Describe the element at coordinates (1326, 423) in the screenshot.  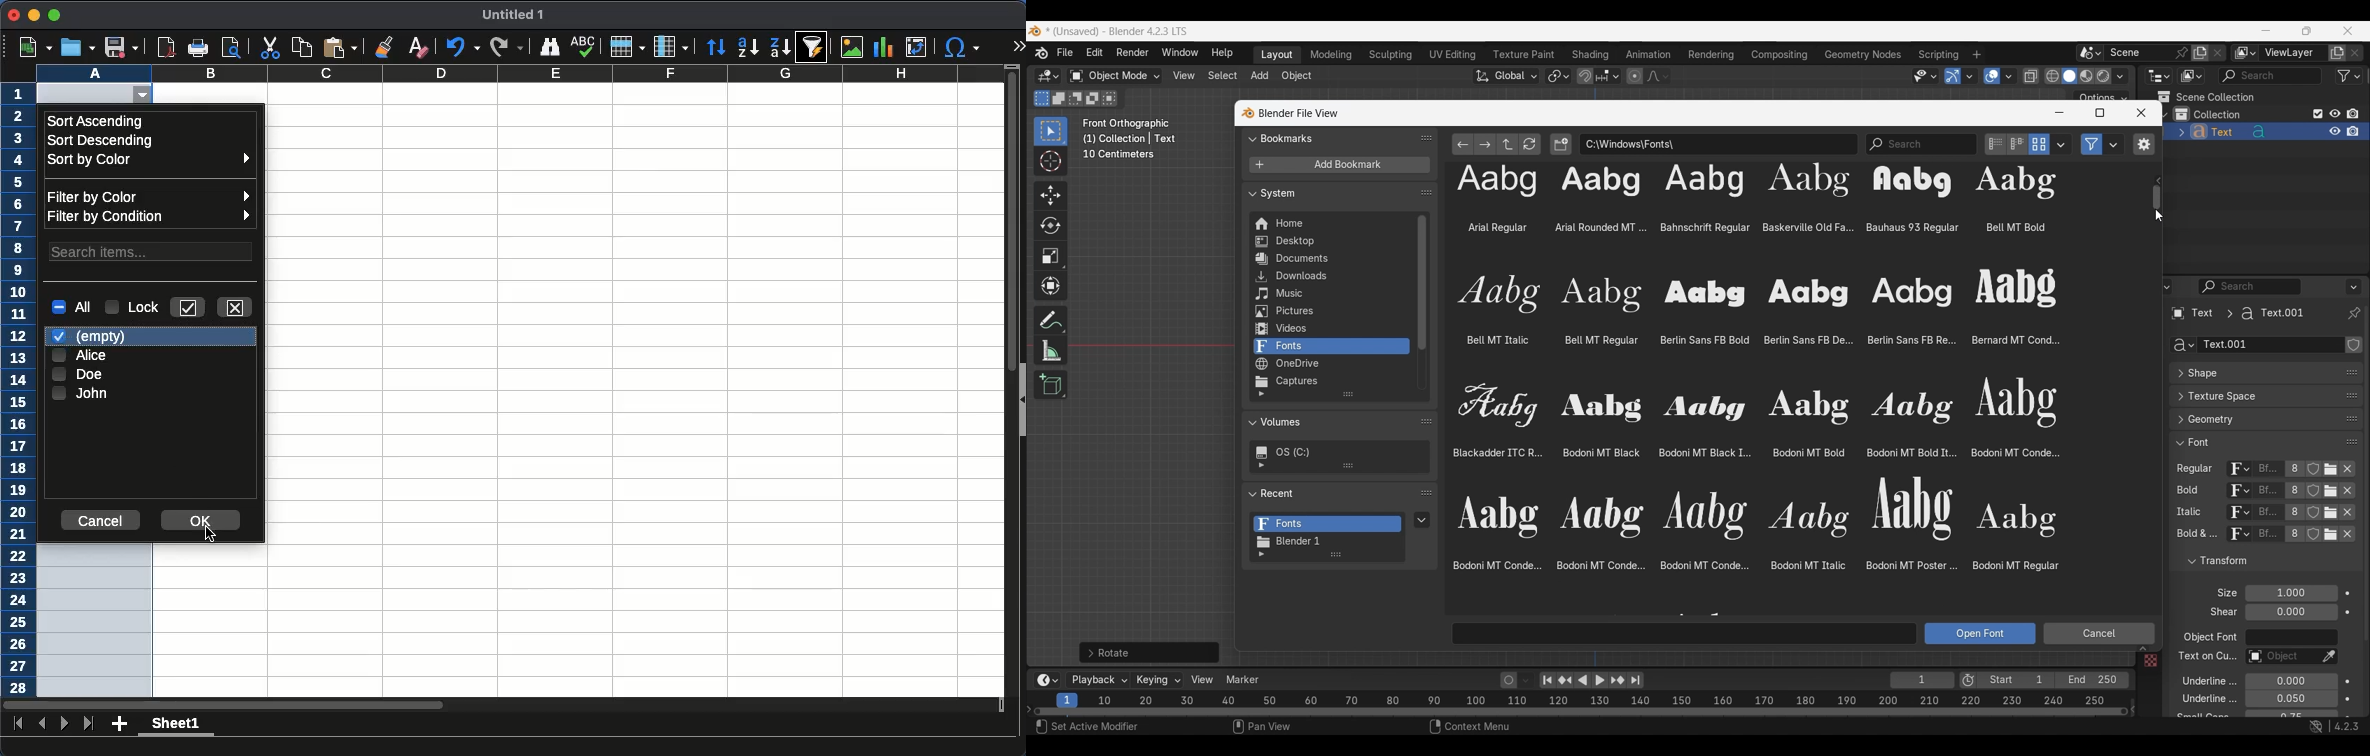
I see `Collapse Volumes` at that location.